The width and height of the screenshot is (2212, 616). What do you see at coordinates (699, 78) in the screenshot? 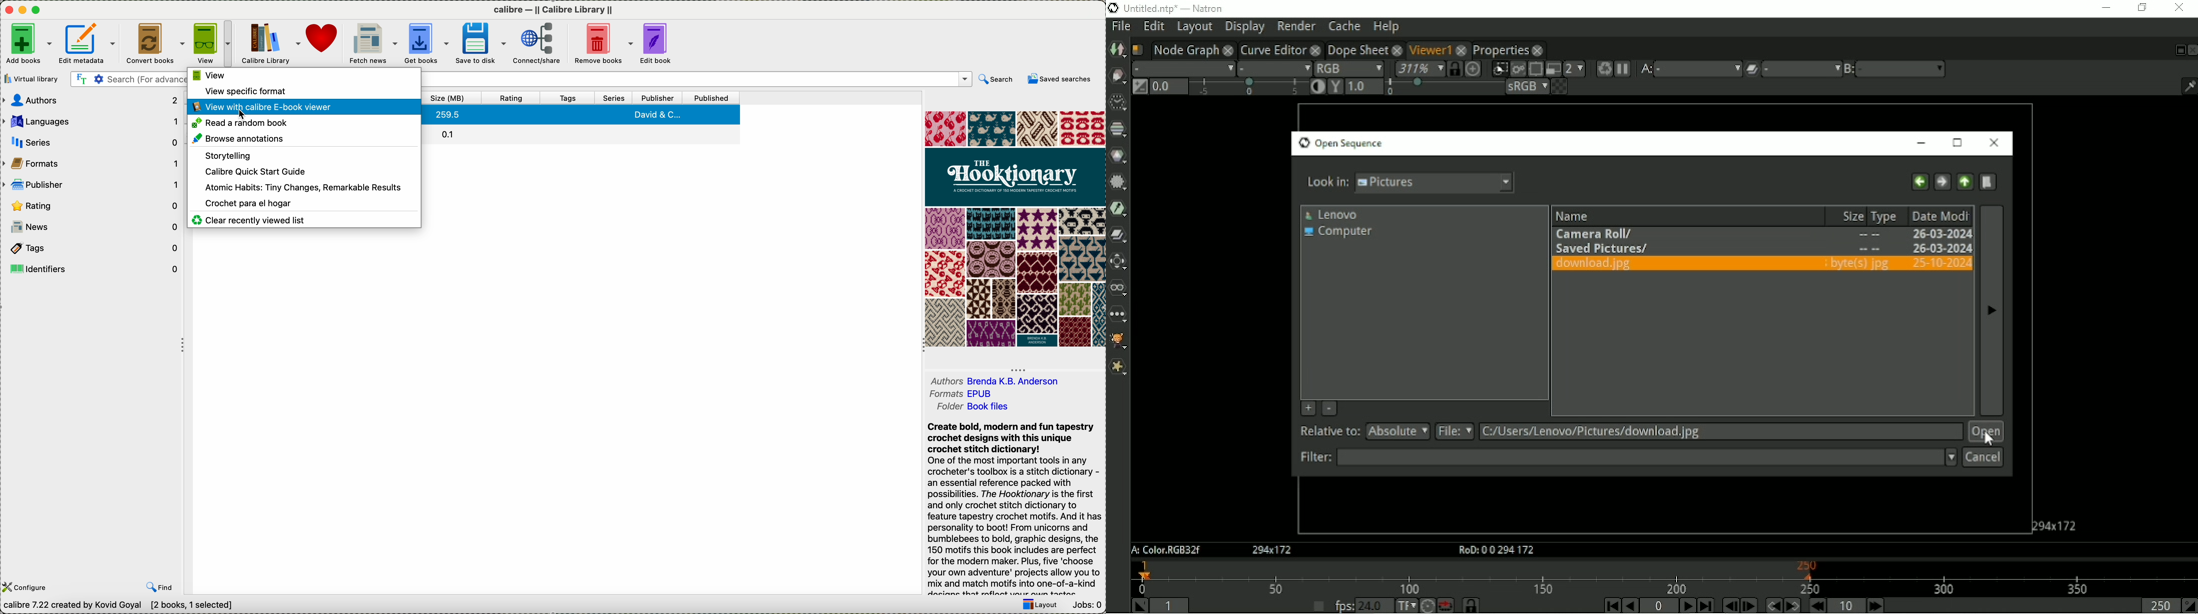
I see `search bar` at bounding box center [699, 78].